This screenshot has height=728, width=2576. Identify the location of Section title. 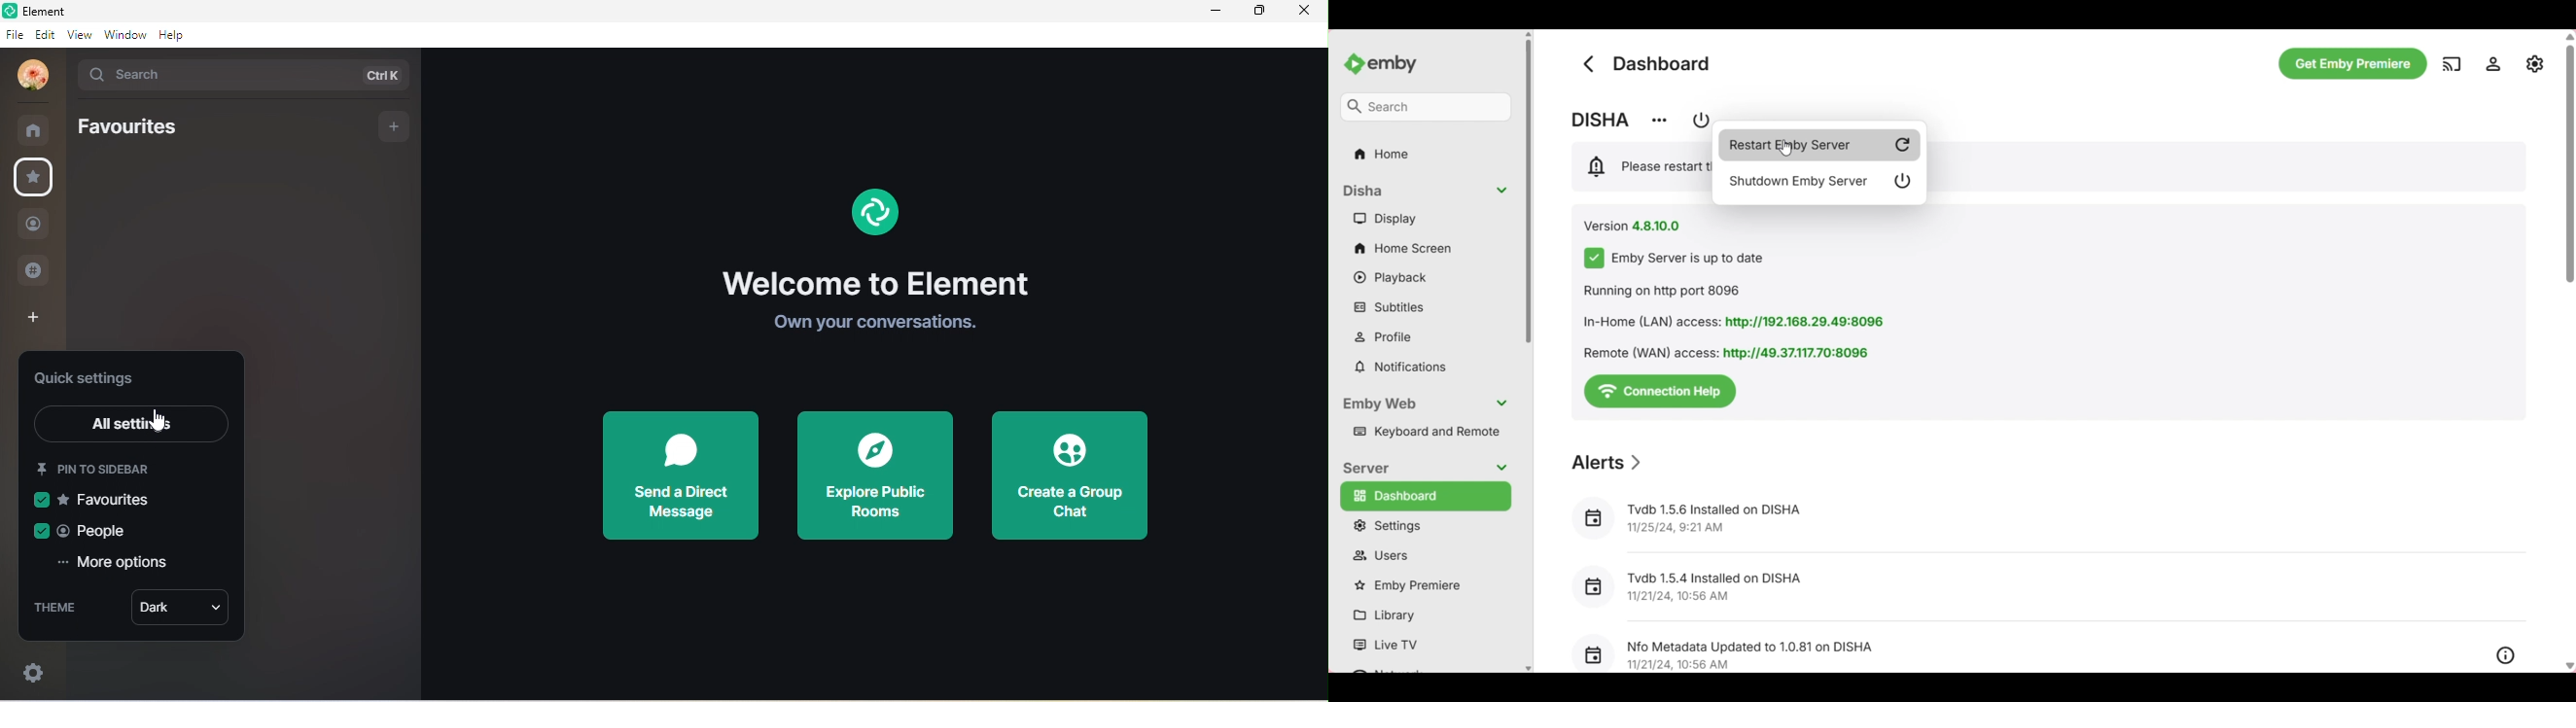
(1608, 462).